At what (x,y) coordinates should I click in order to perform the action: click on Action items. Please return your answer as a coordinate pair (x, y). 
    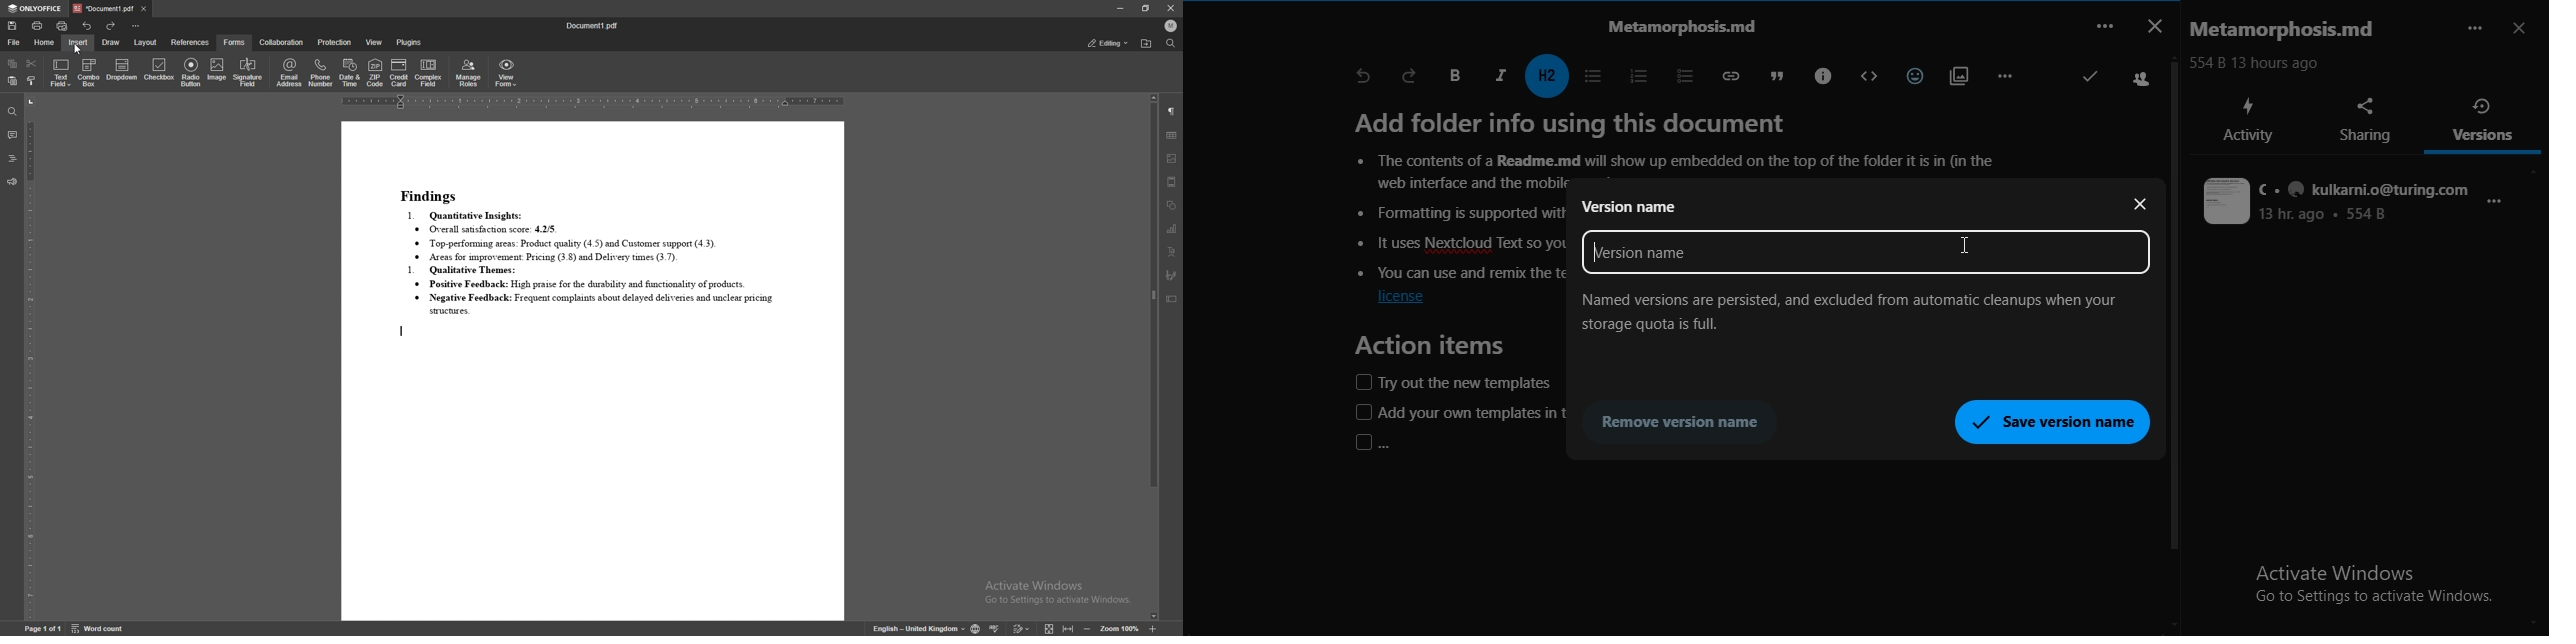
    Looking at the image, I should click on (1427, 346).